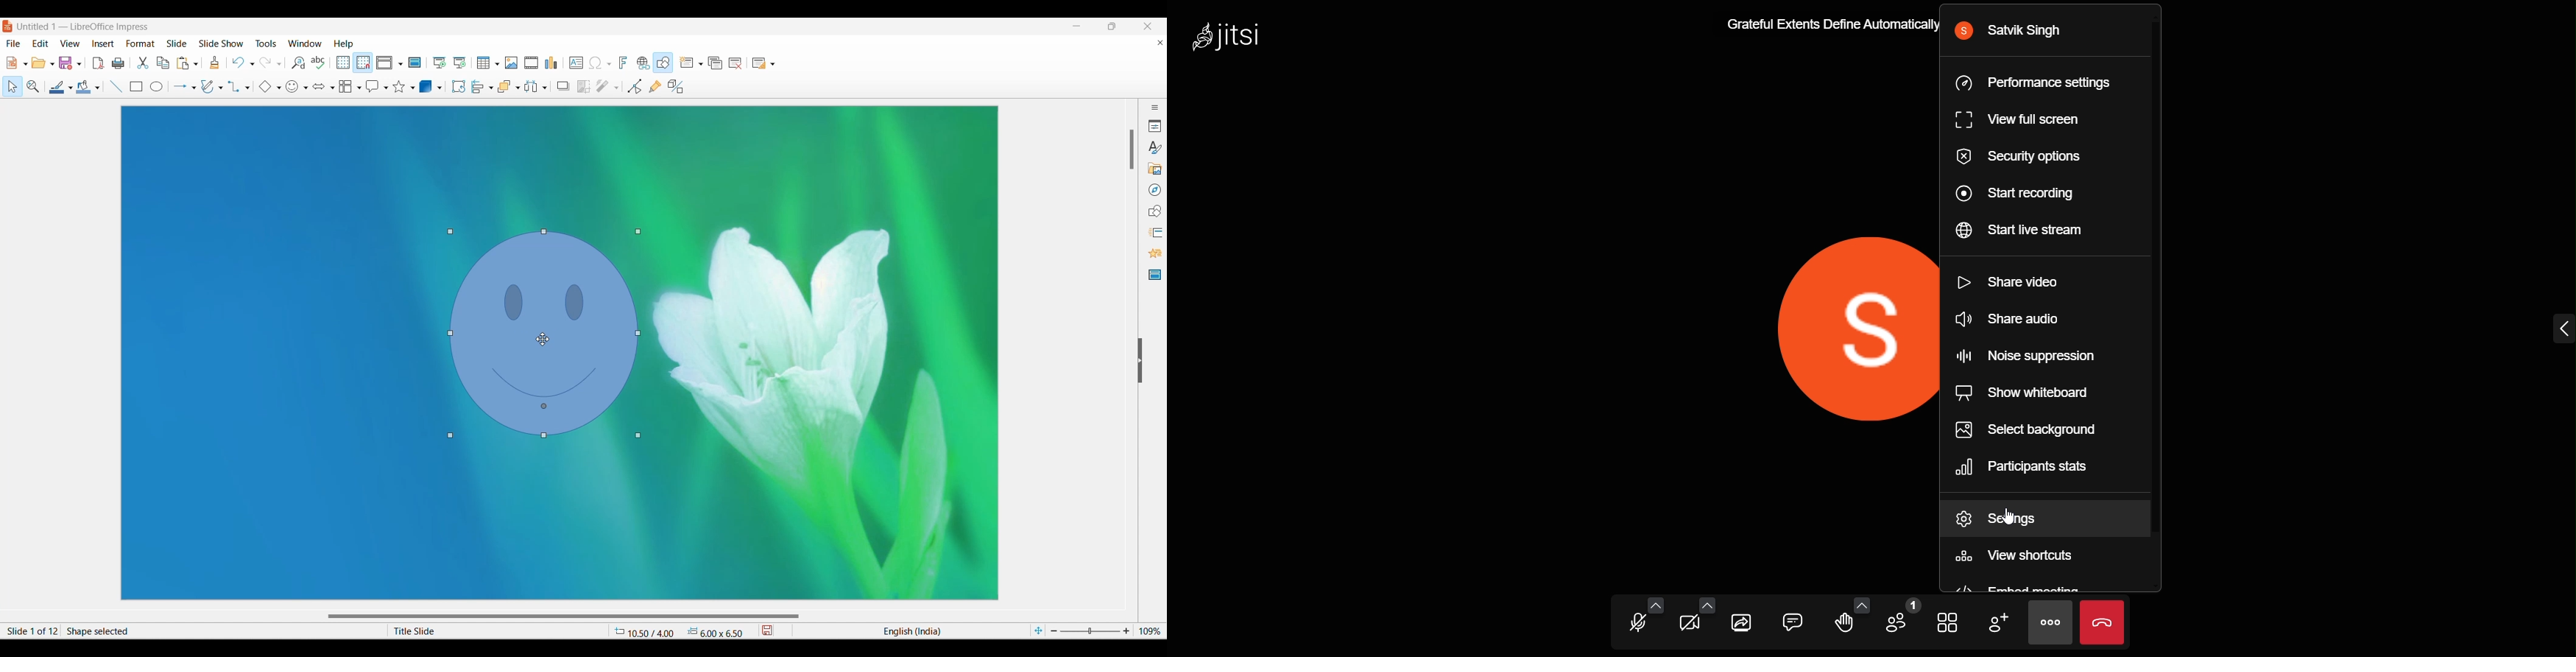 This screenshot has width=2576, height=672. What do you see at coordinates (2015, 30) in the screenshot?
I see `user name ` at bounding box center [2015, 30].